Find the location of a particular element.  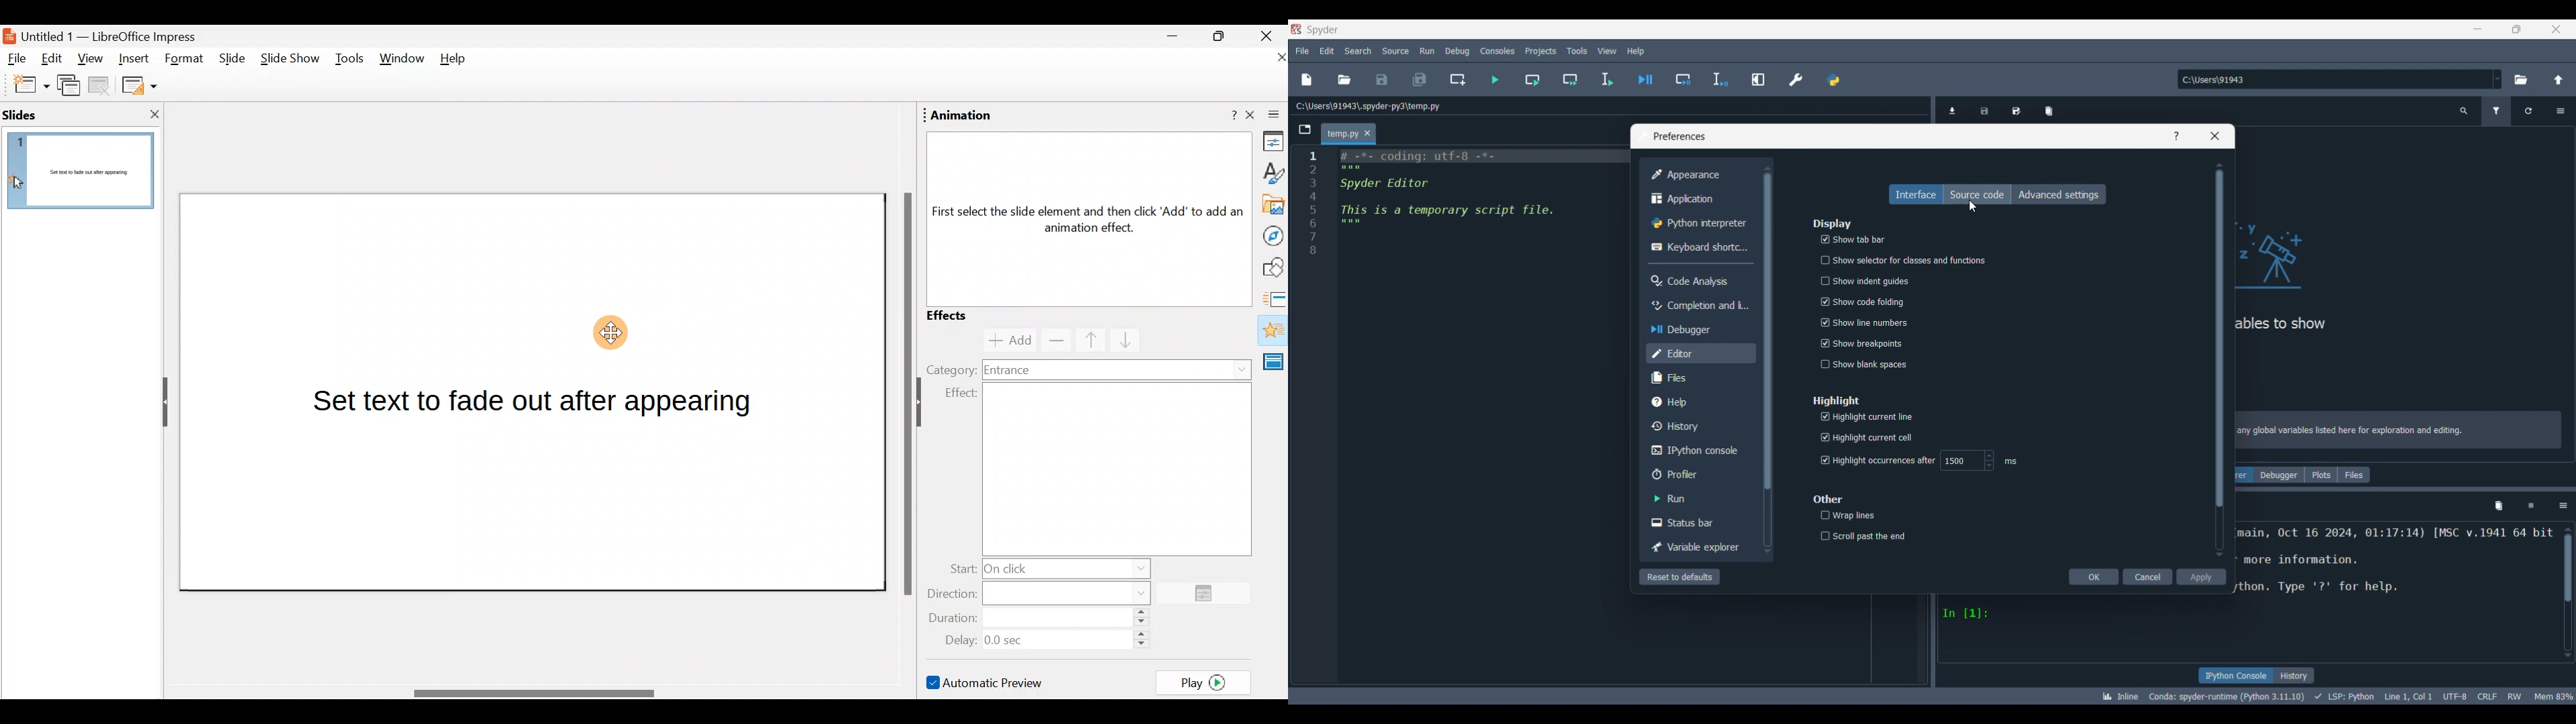

Enter location is located at coordinates (2334, 79).